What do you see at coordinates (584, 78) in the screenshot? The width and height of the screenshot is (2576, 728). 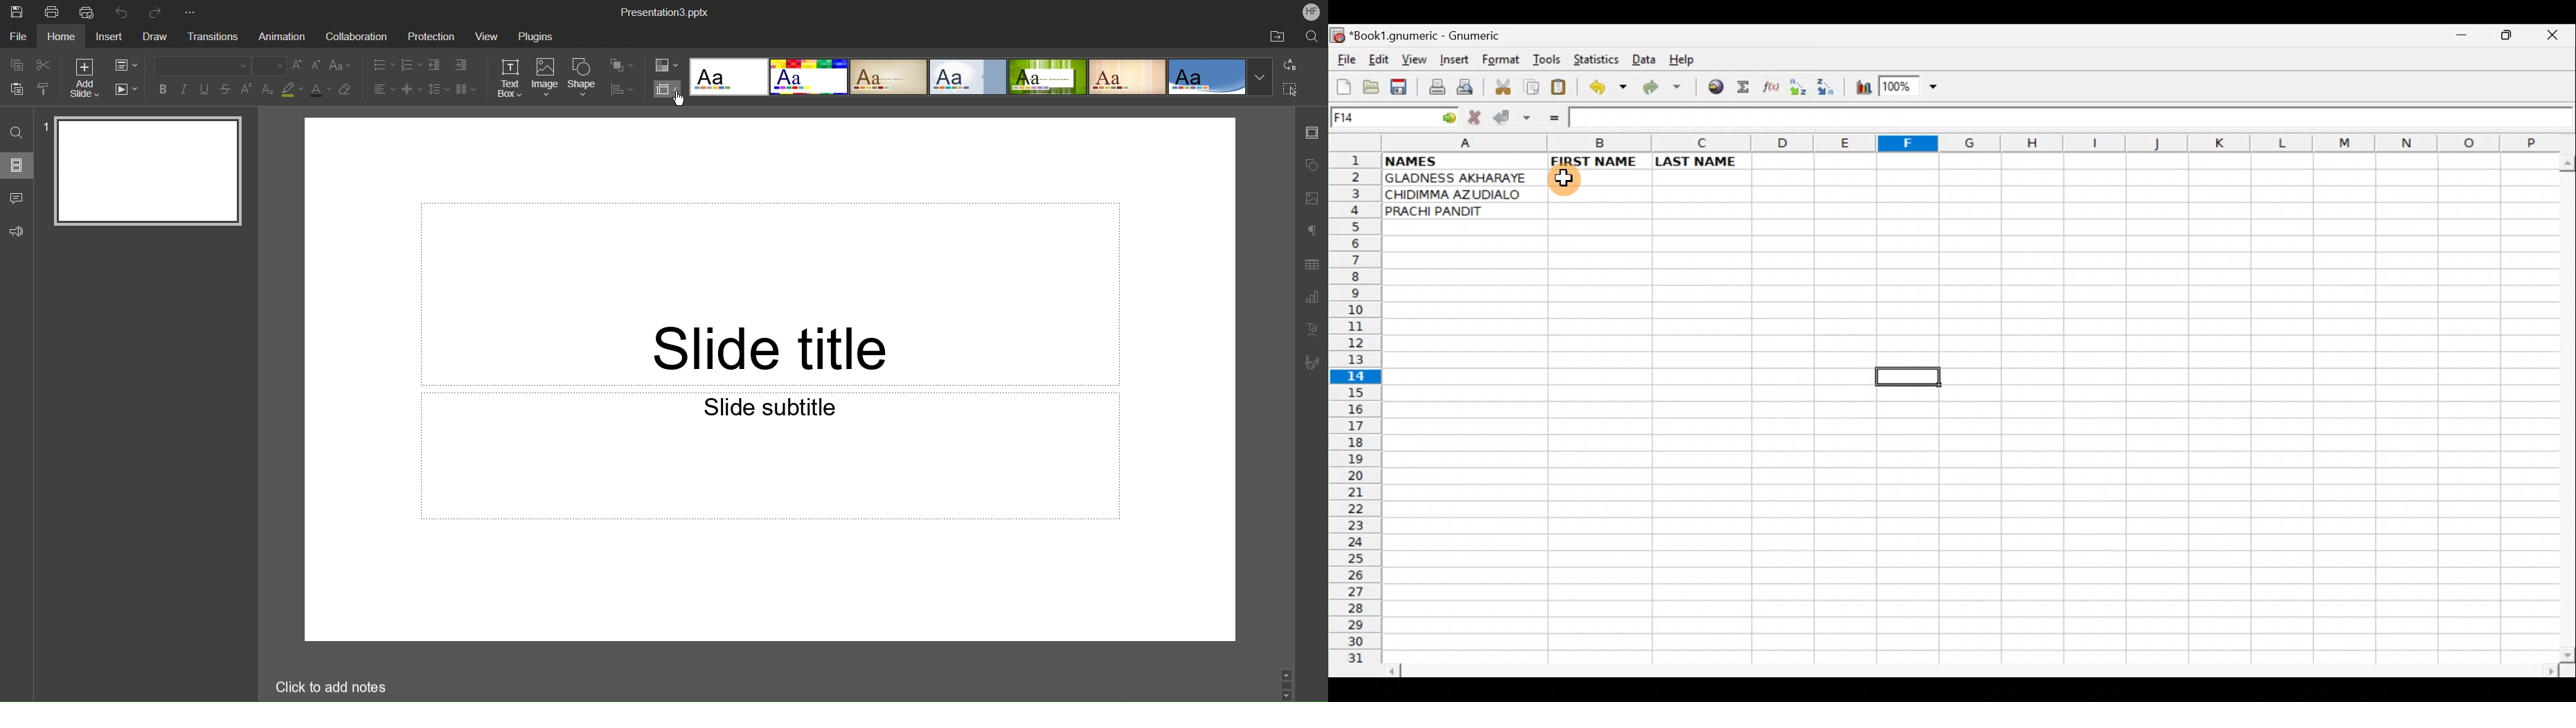 I see `Shape` at bounding box center [584, 78].